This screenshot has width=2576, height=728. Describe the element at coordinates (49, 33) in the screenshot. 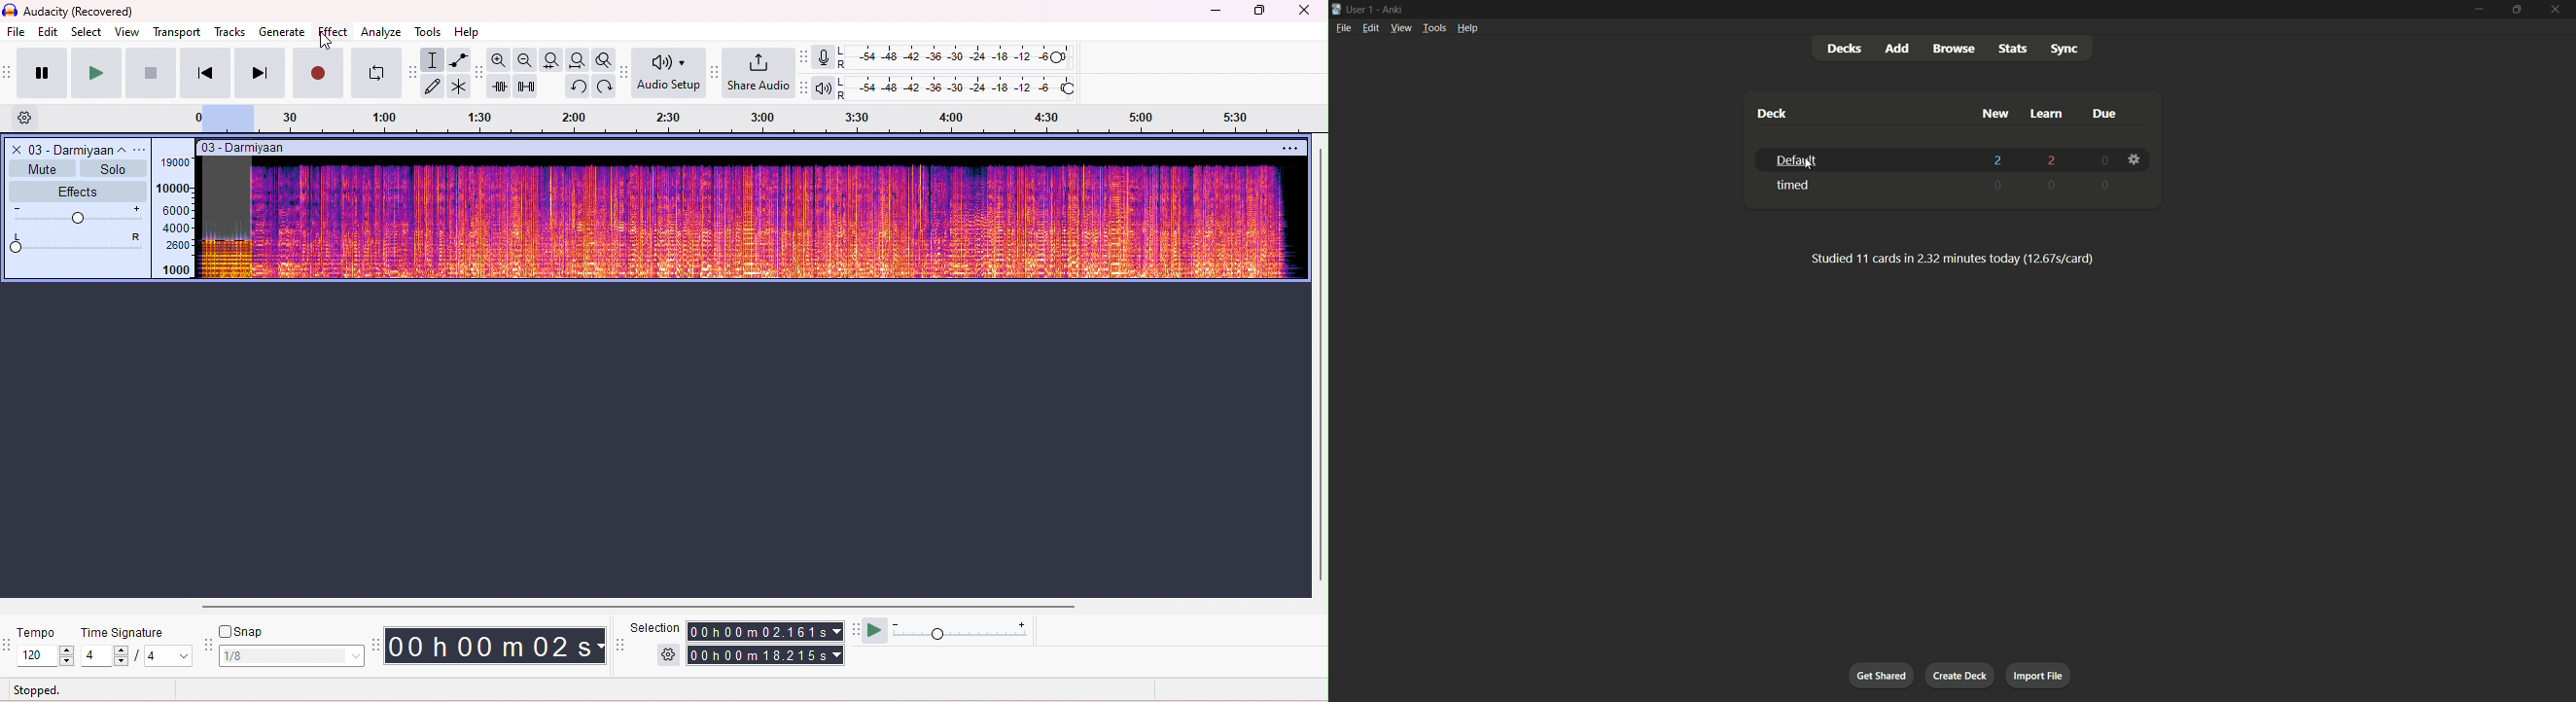

I see `edit` at that location.